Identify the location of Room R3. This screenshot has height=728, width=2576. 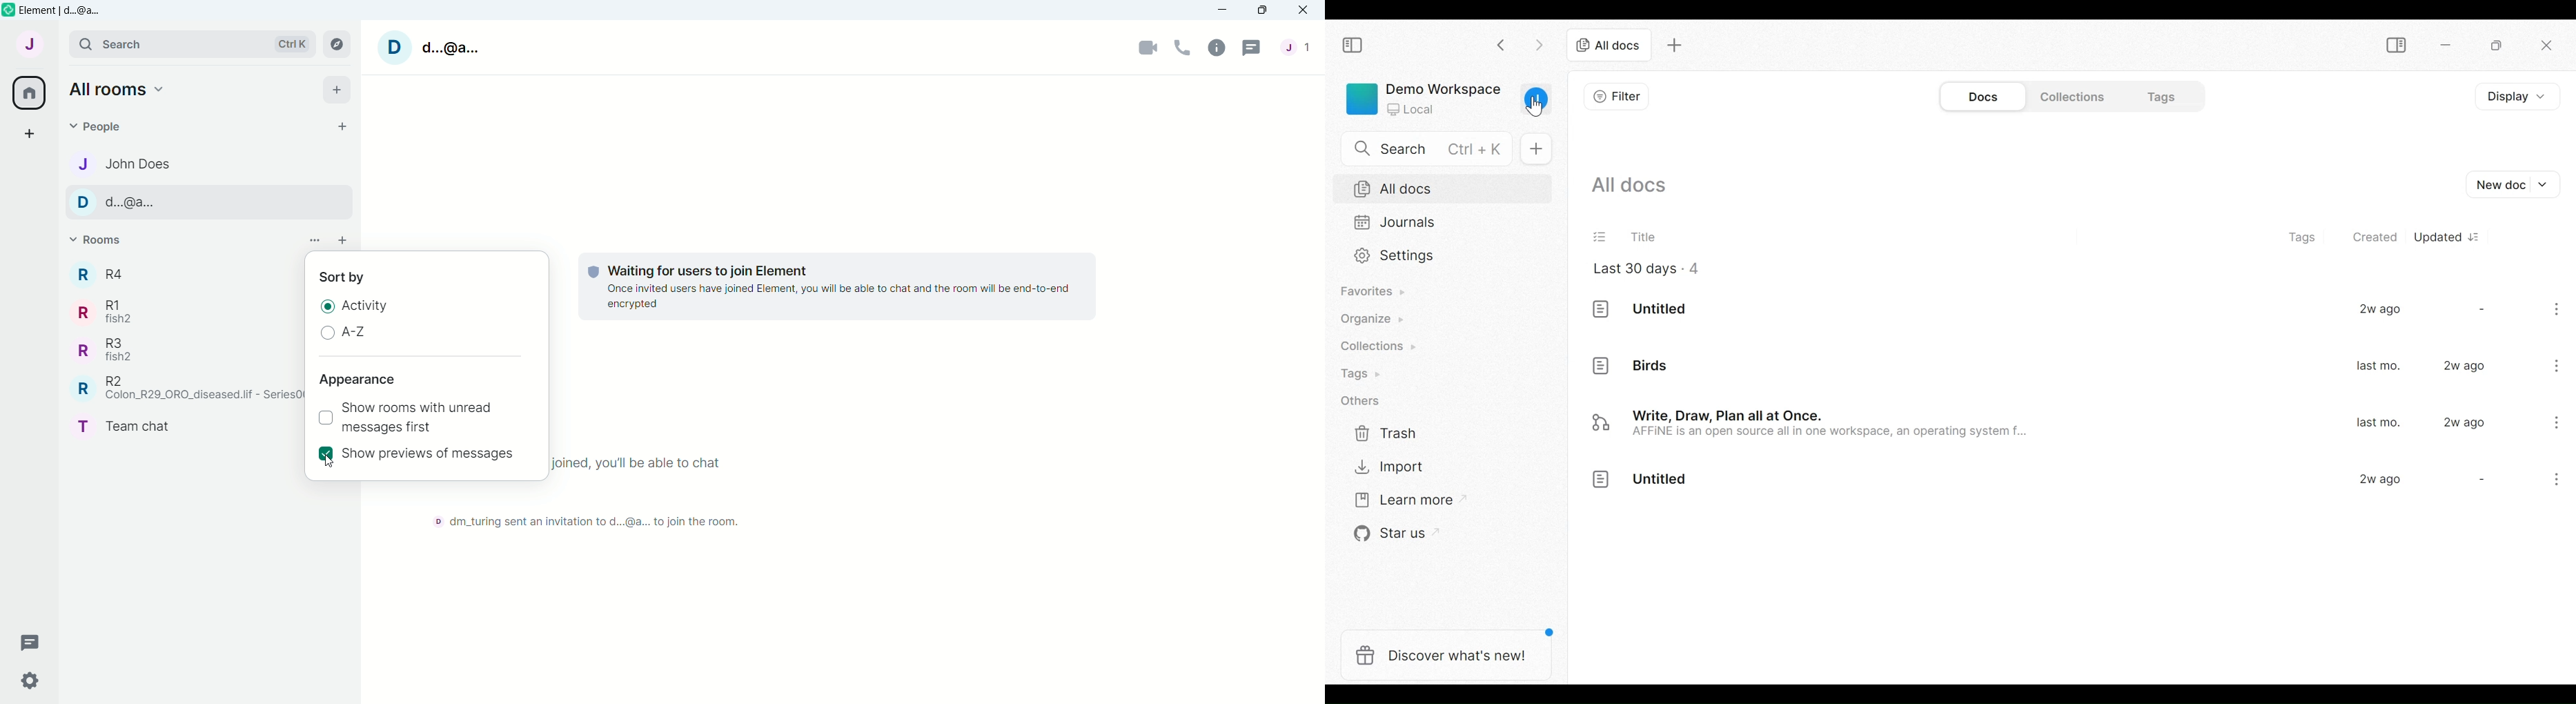
(105, 349).